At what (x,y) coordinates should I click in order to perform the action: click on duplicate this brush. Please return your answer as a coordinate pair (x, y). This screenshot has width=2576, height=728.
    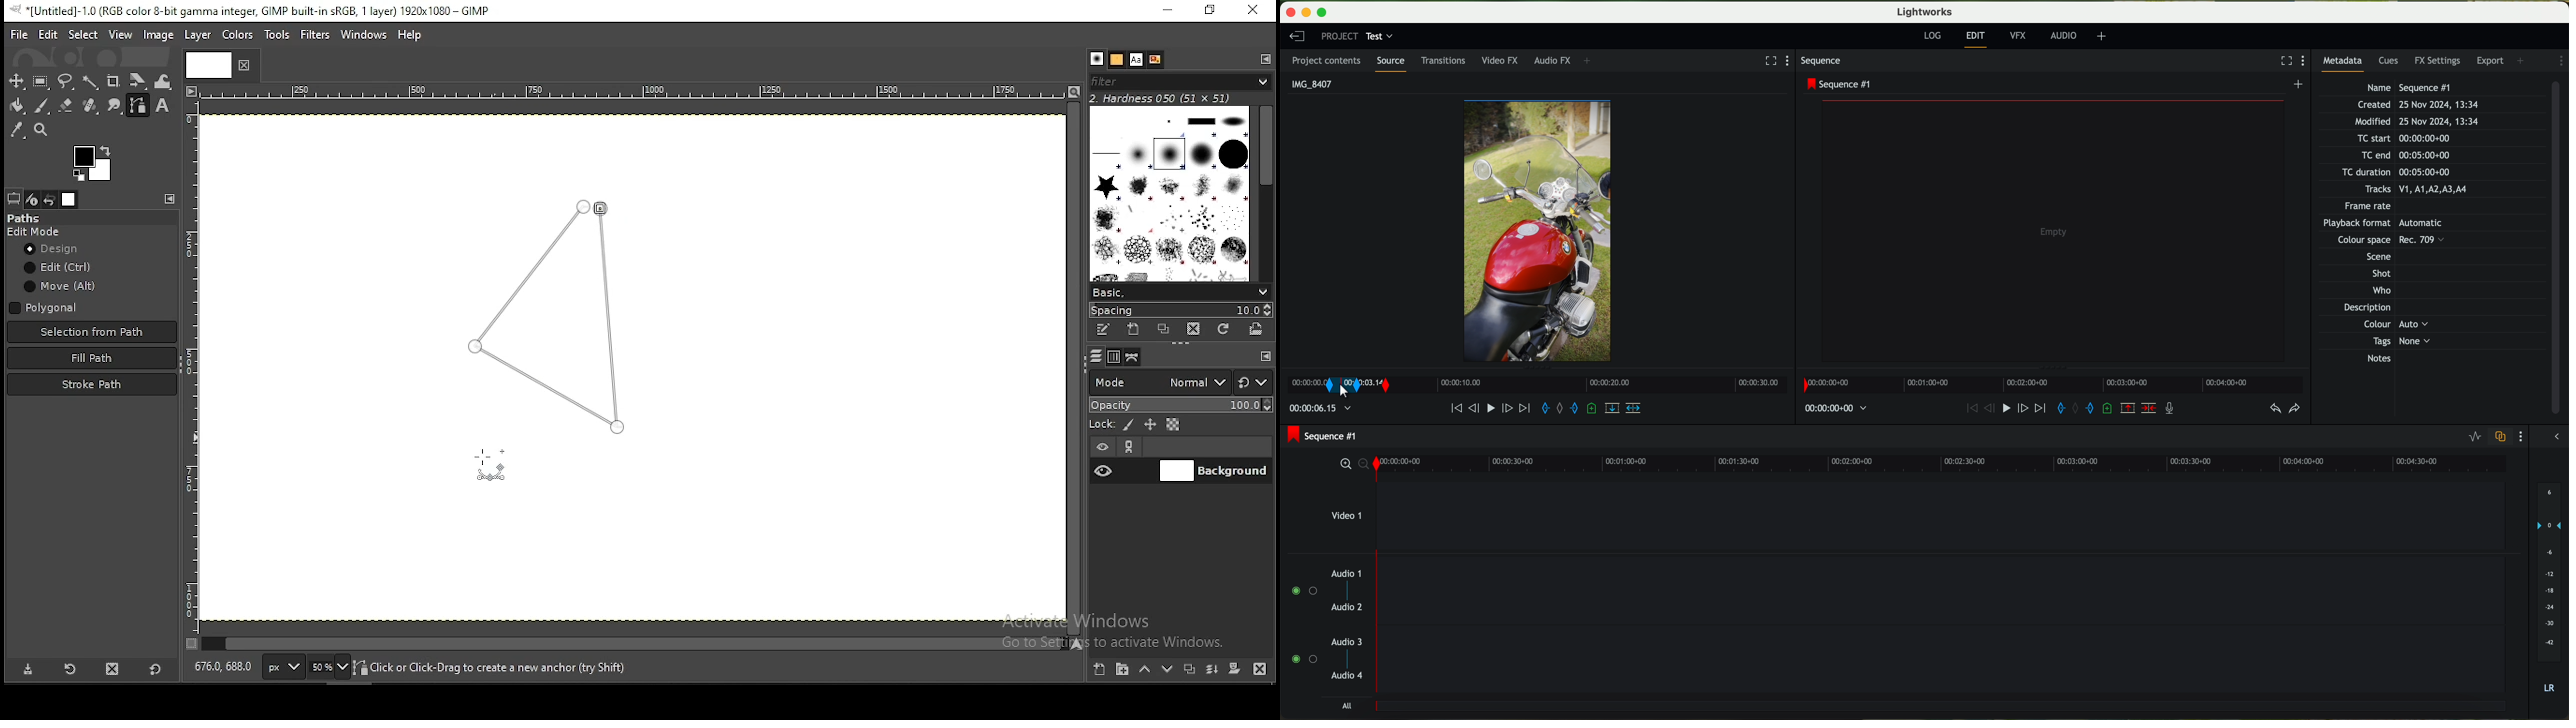
    Looking at the image, I should click on (1164, 329).